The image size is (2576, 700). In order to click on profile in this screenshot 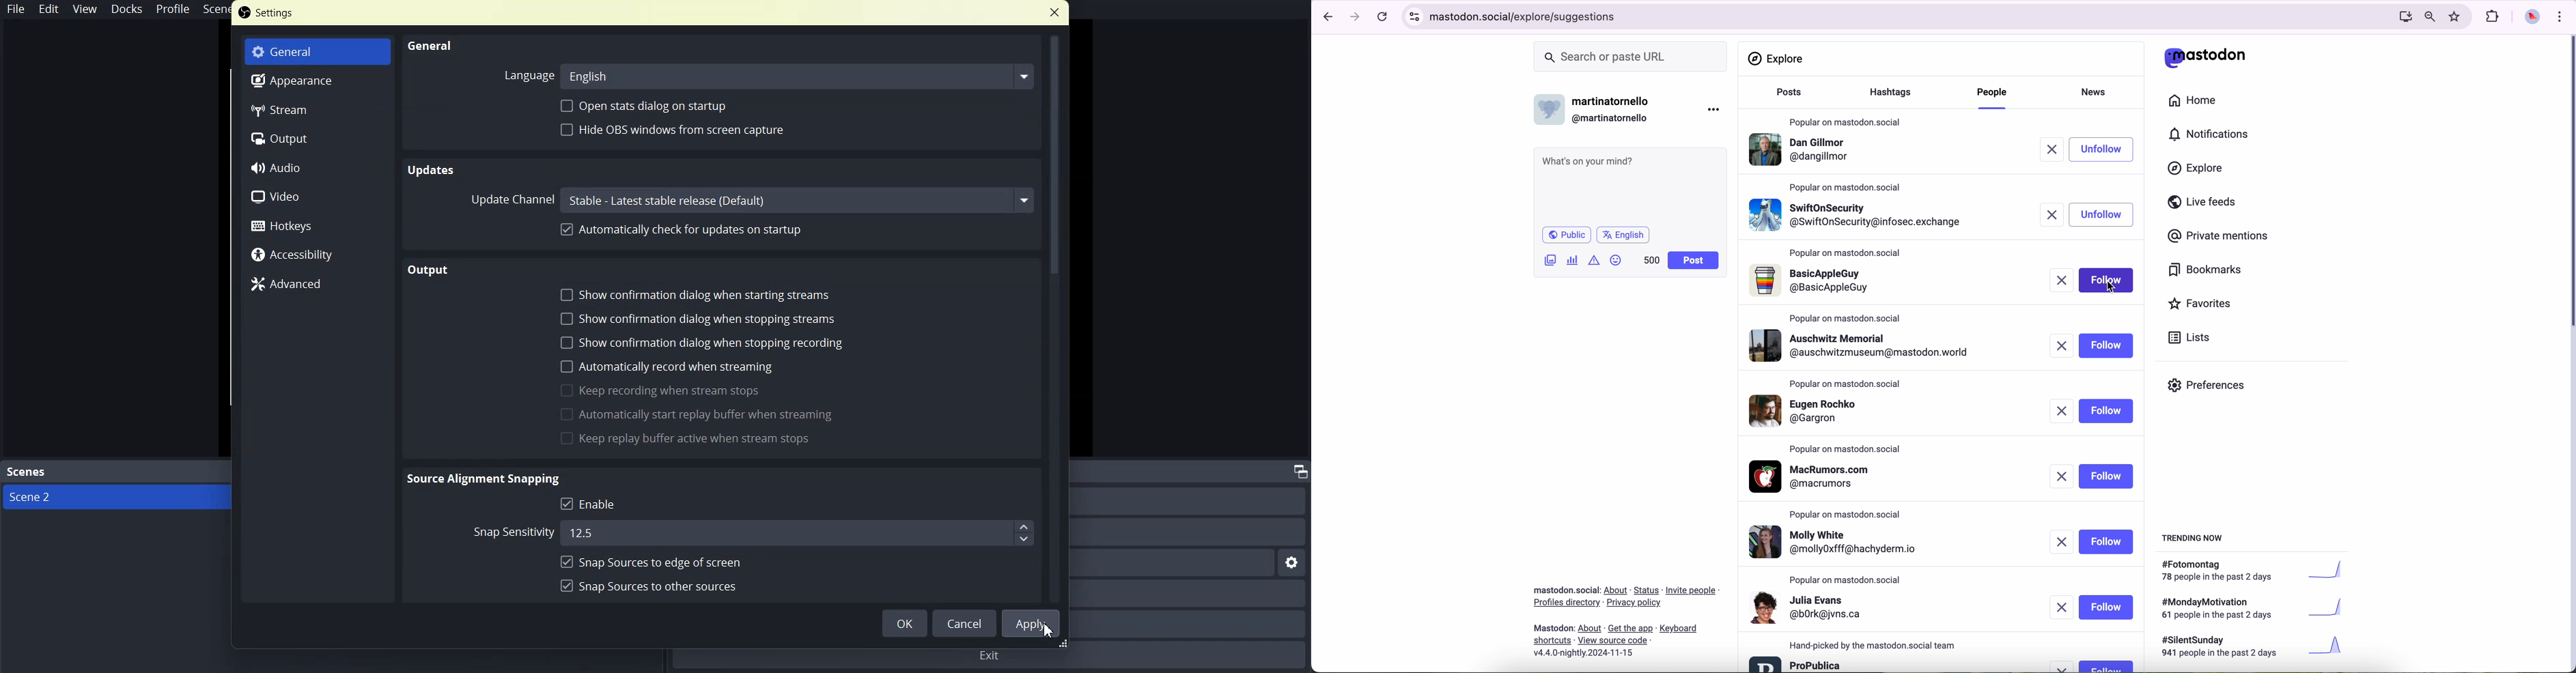, I will do `click(1814, 281)`.